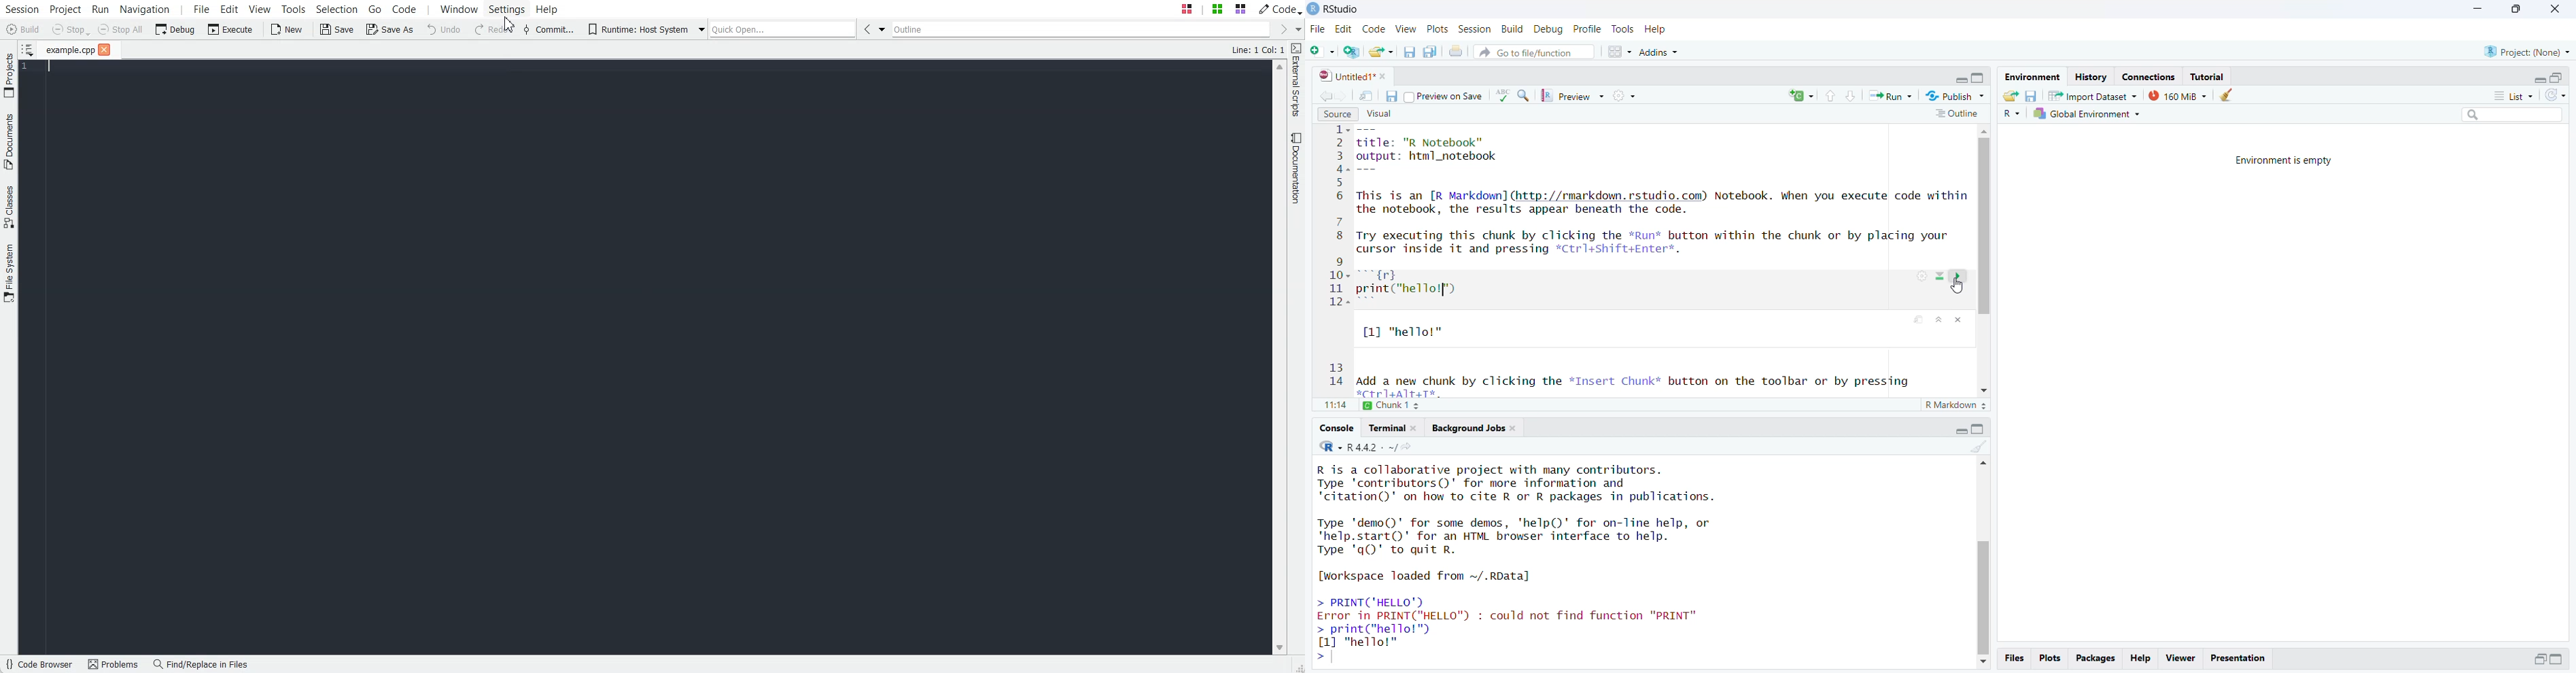  What do you see at coordinates (1576, 96) in the screenshot?
I see `preview` at bounding box center [1576, 96].